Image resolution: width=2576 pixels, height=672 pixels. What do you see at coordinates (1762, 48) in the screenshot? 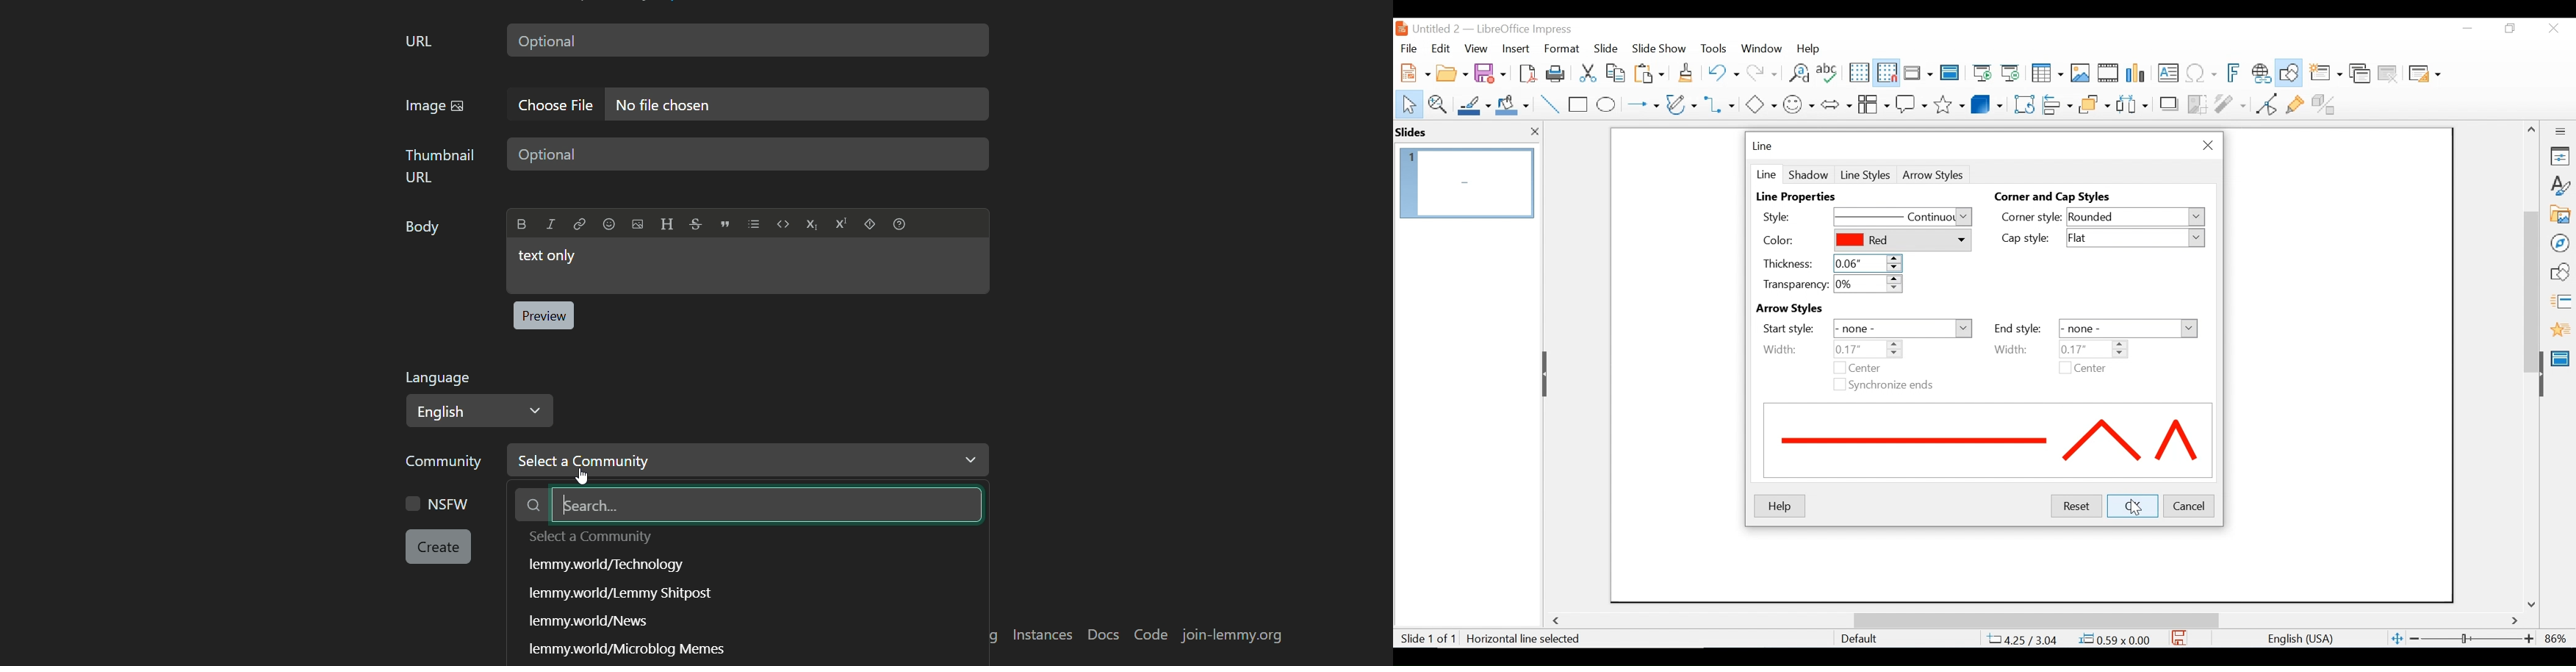
I see `Window` at bounding box center [1762, 48].